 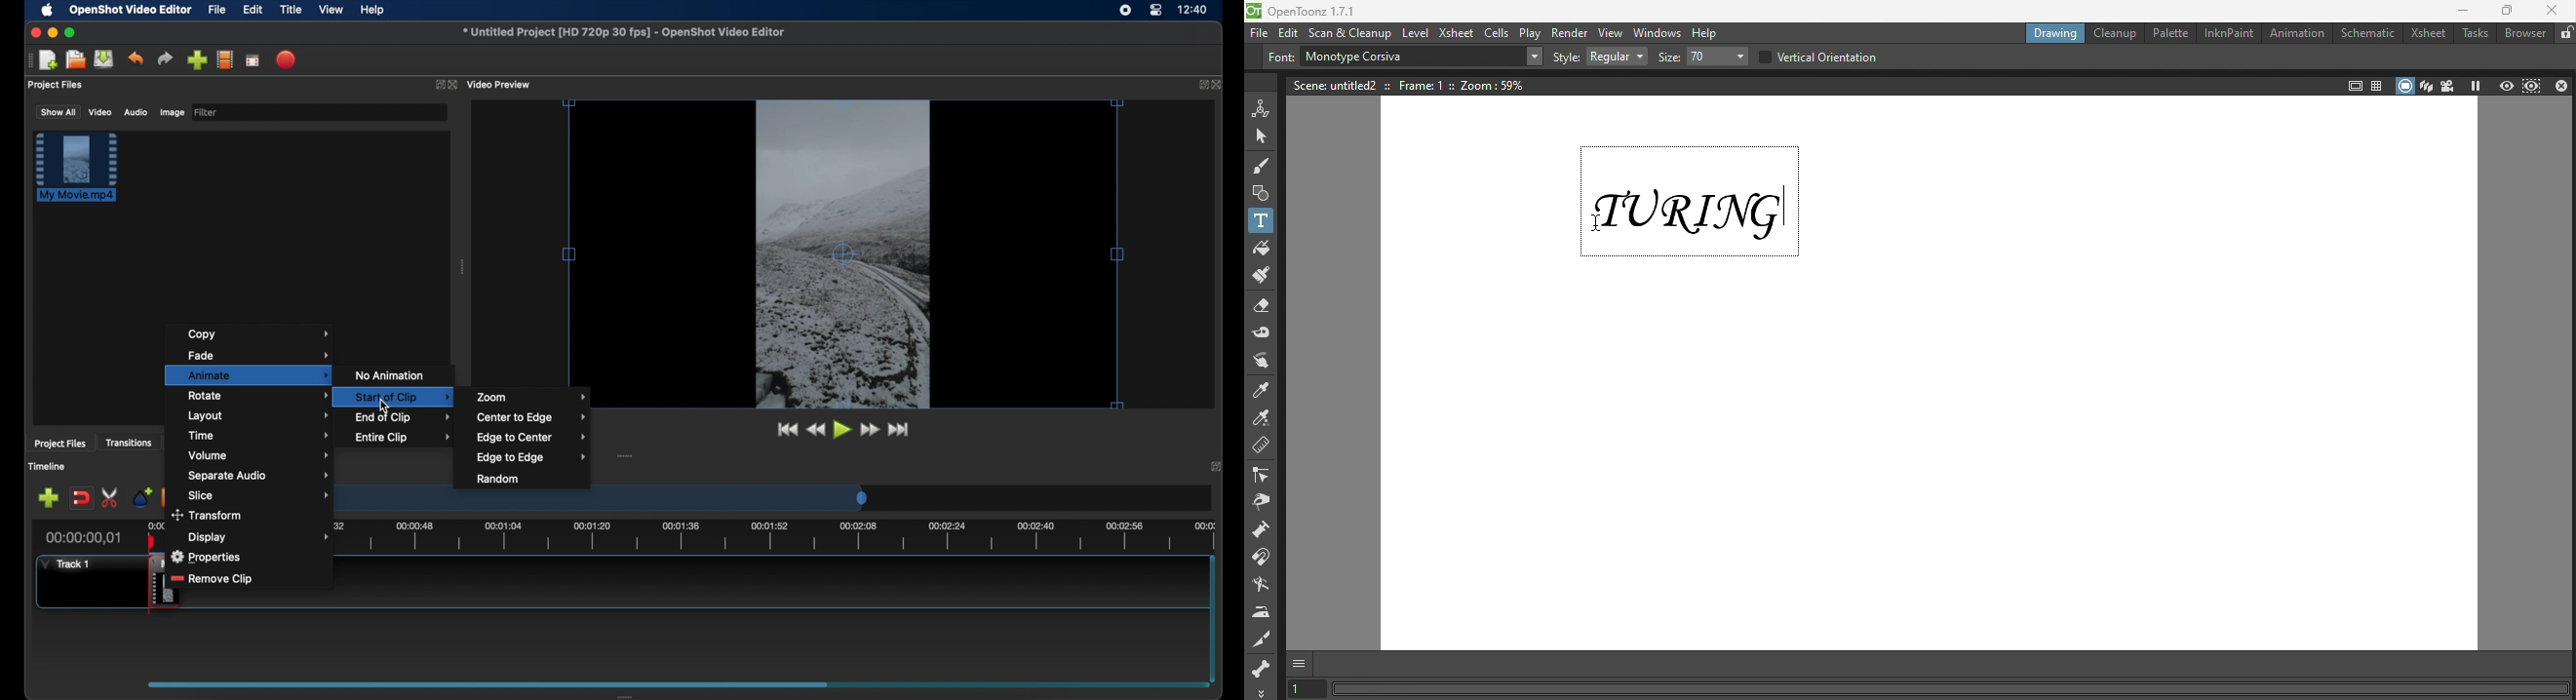 I want to click on jump to start, so click(x=900, y=429).